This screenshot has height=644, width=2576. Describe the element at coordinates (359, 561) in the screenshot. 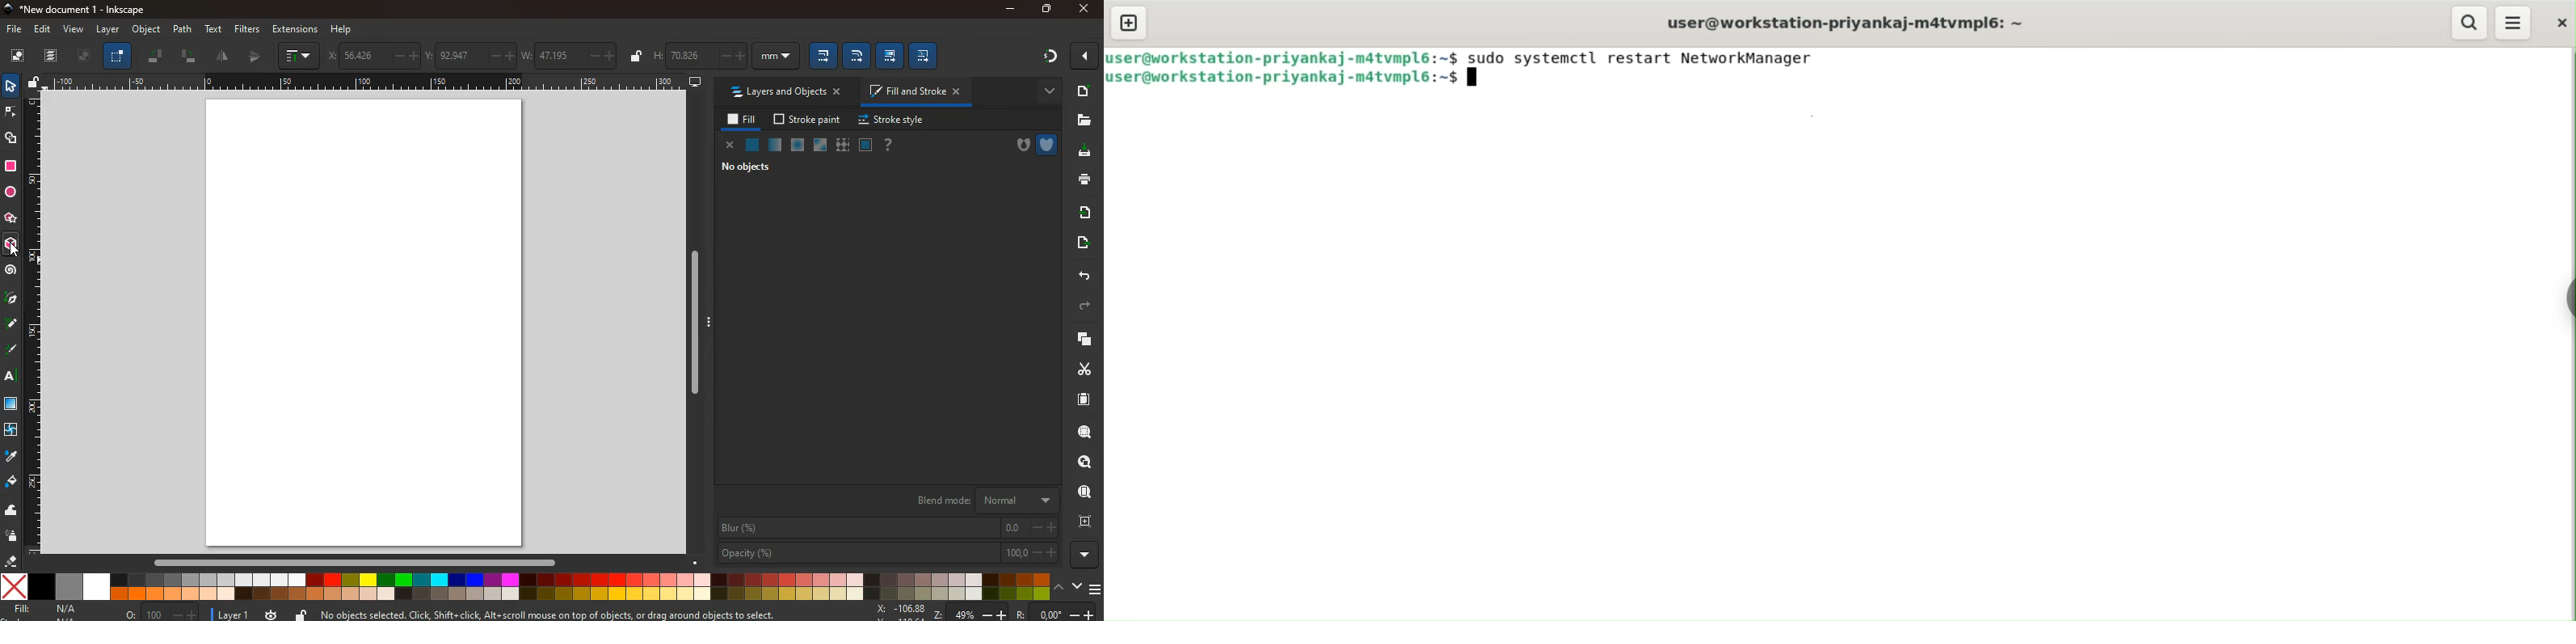

I see `Scrollbar` at that location.